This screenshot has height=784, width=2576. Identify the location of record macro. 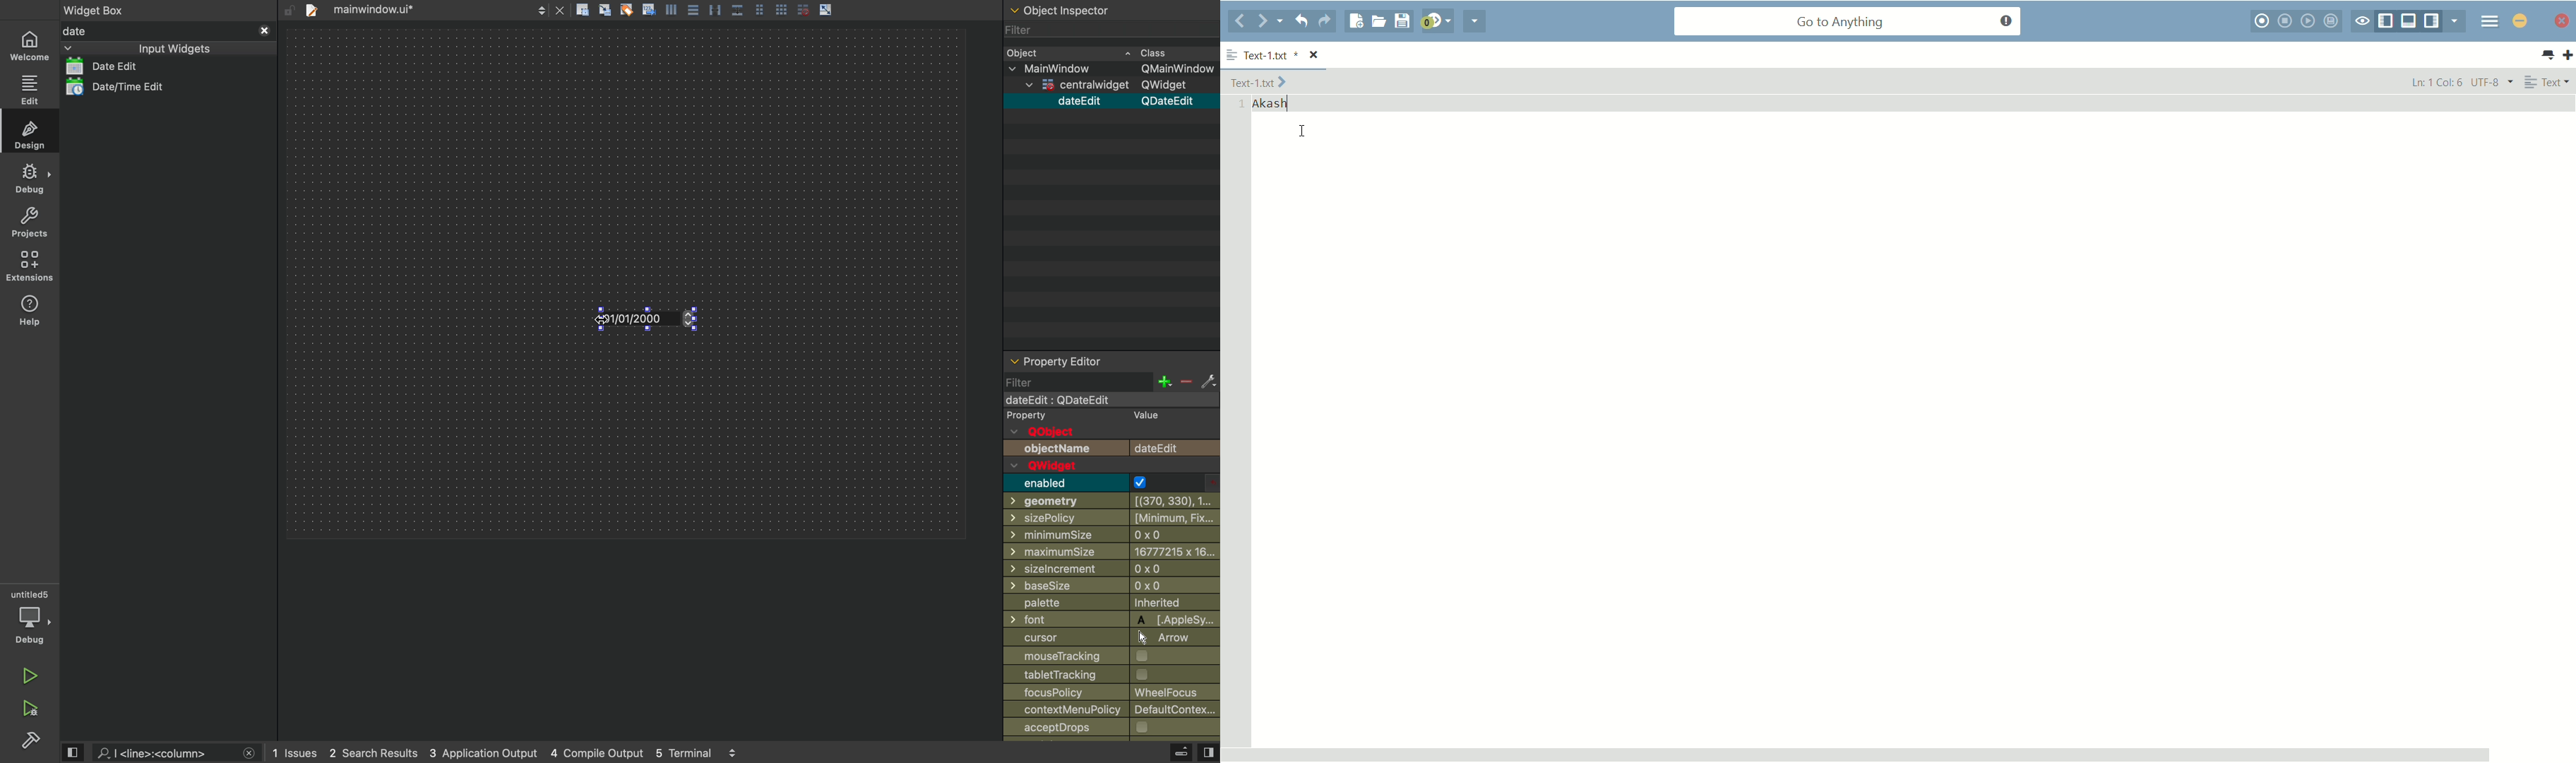
(2261, 21).